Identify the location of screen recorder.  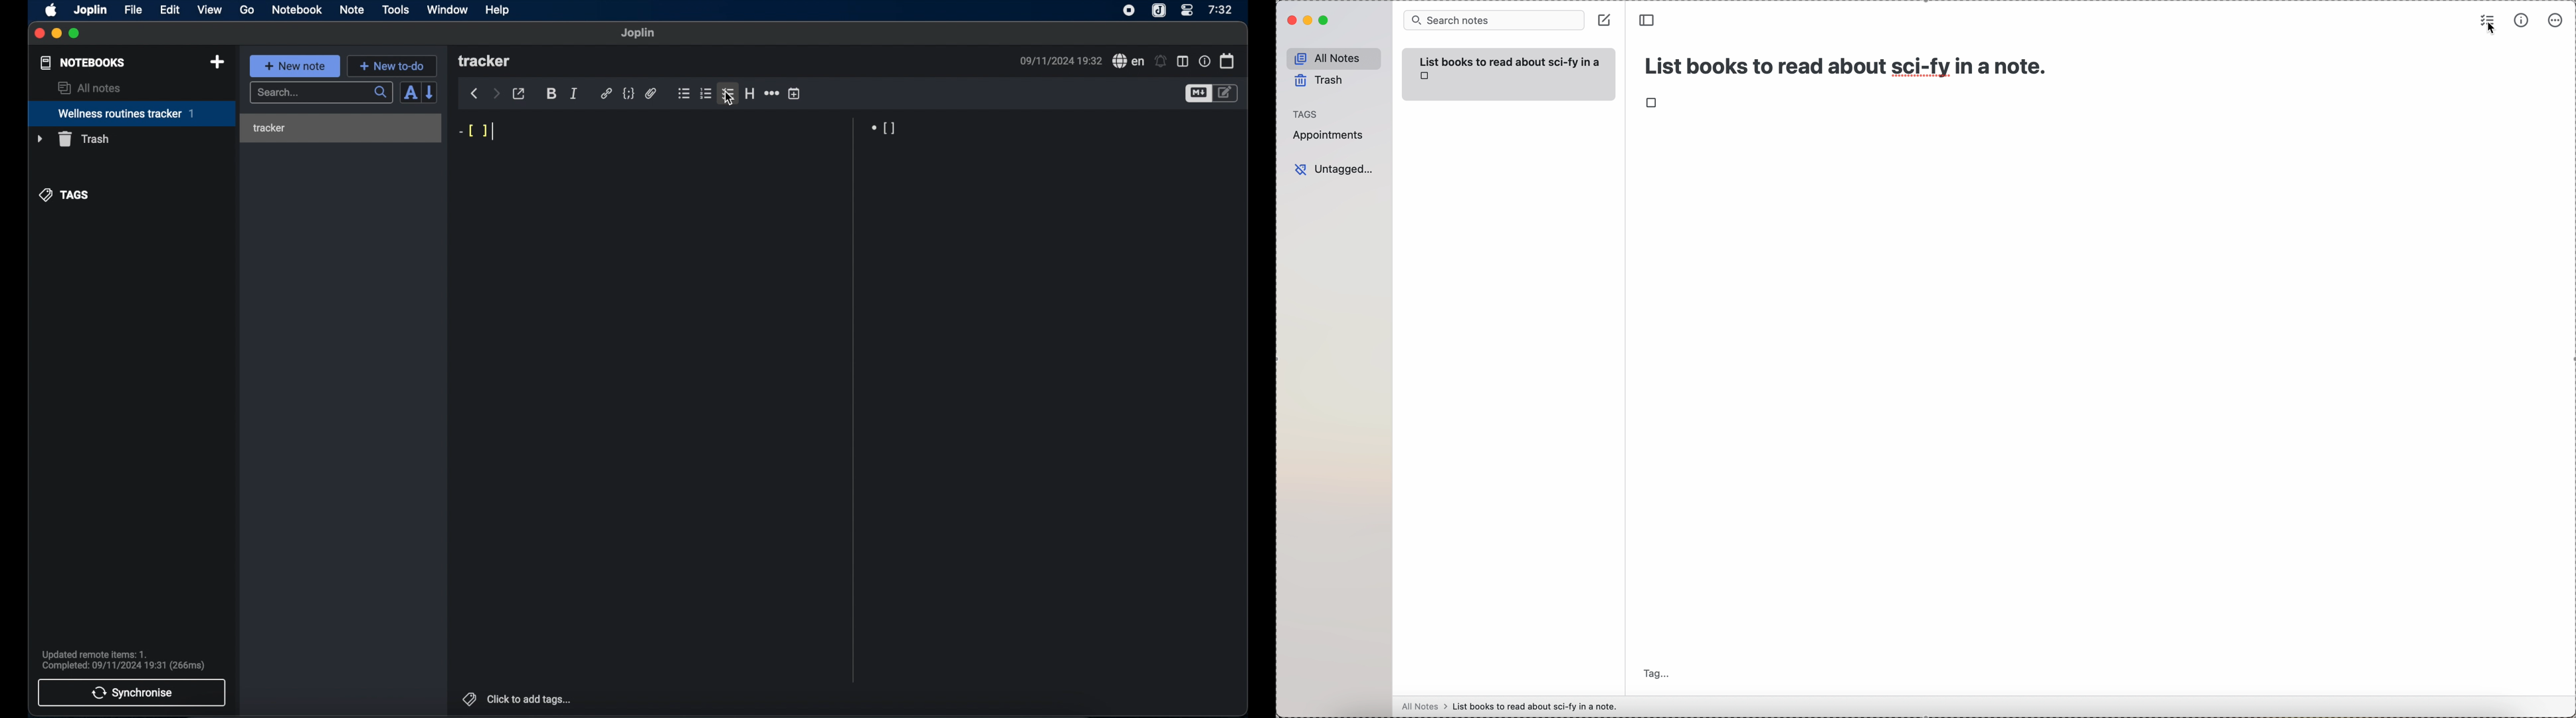
(1129, 10).